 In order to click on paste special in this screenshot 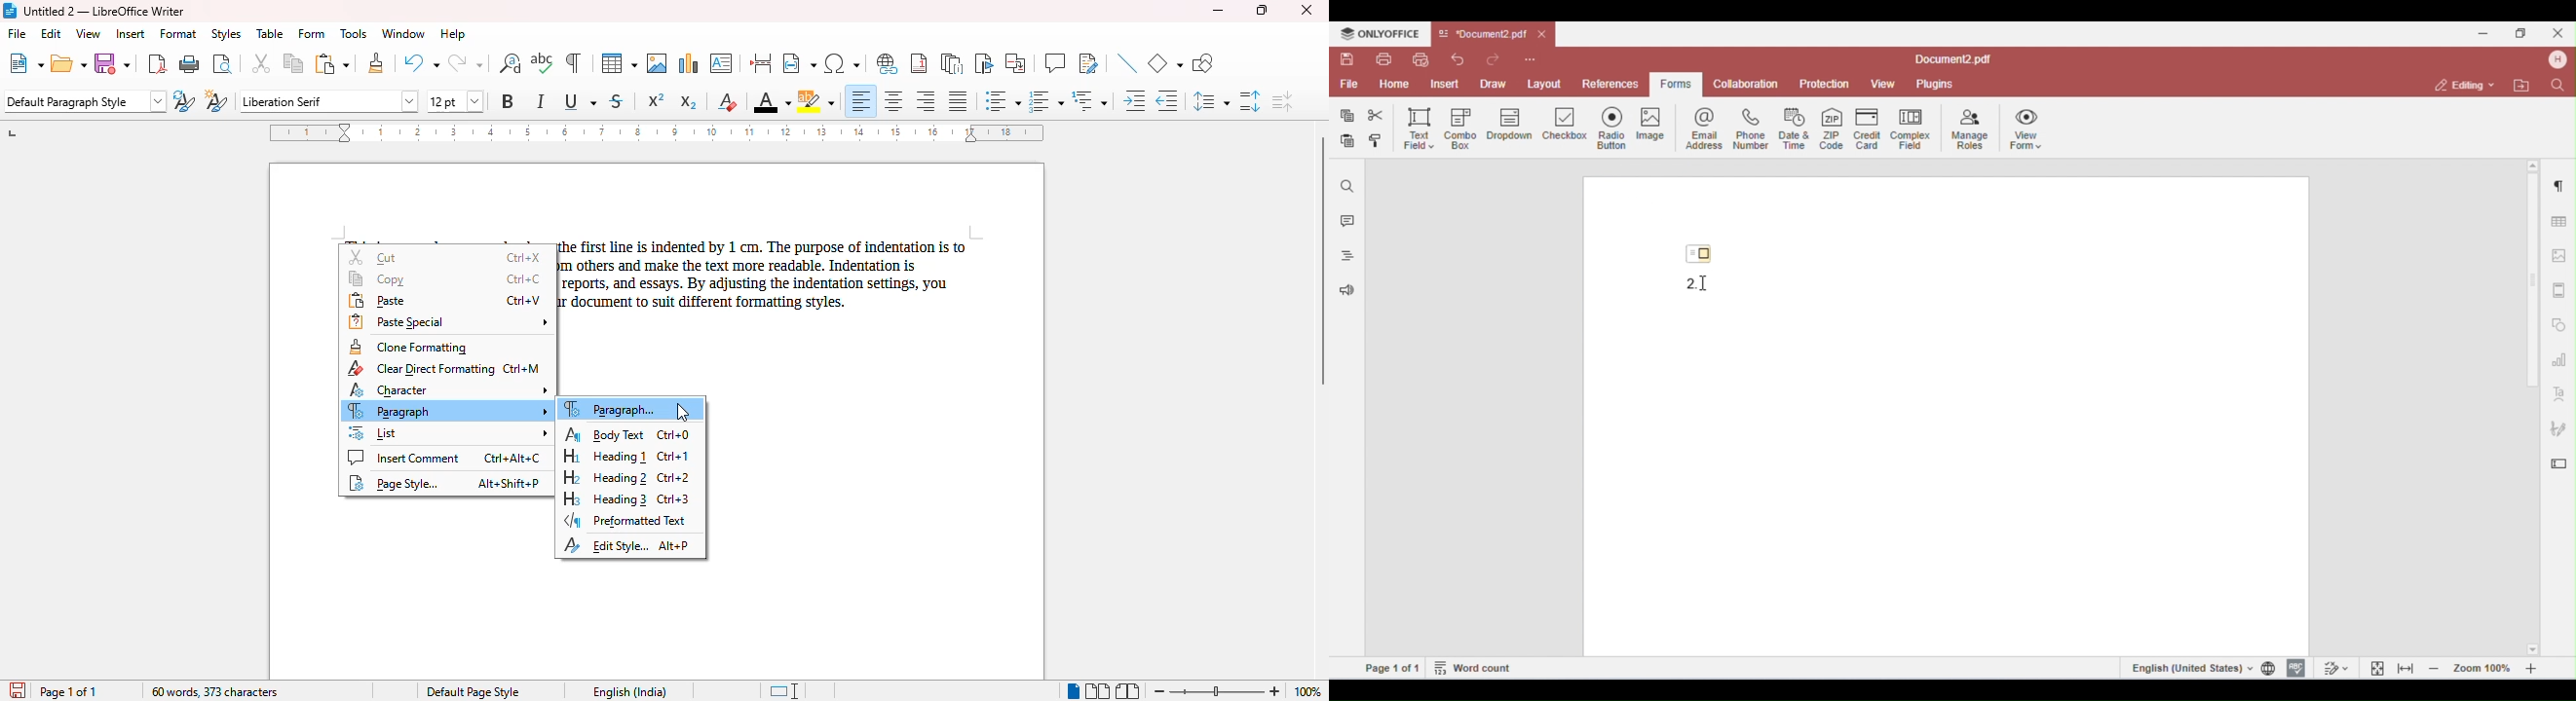, I will do `click(448, 322)`.